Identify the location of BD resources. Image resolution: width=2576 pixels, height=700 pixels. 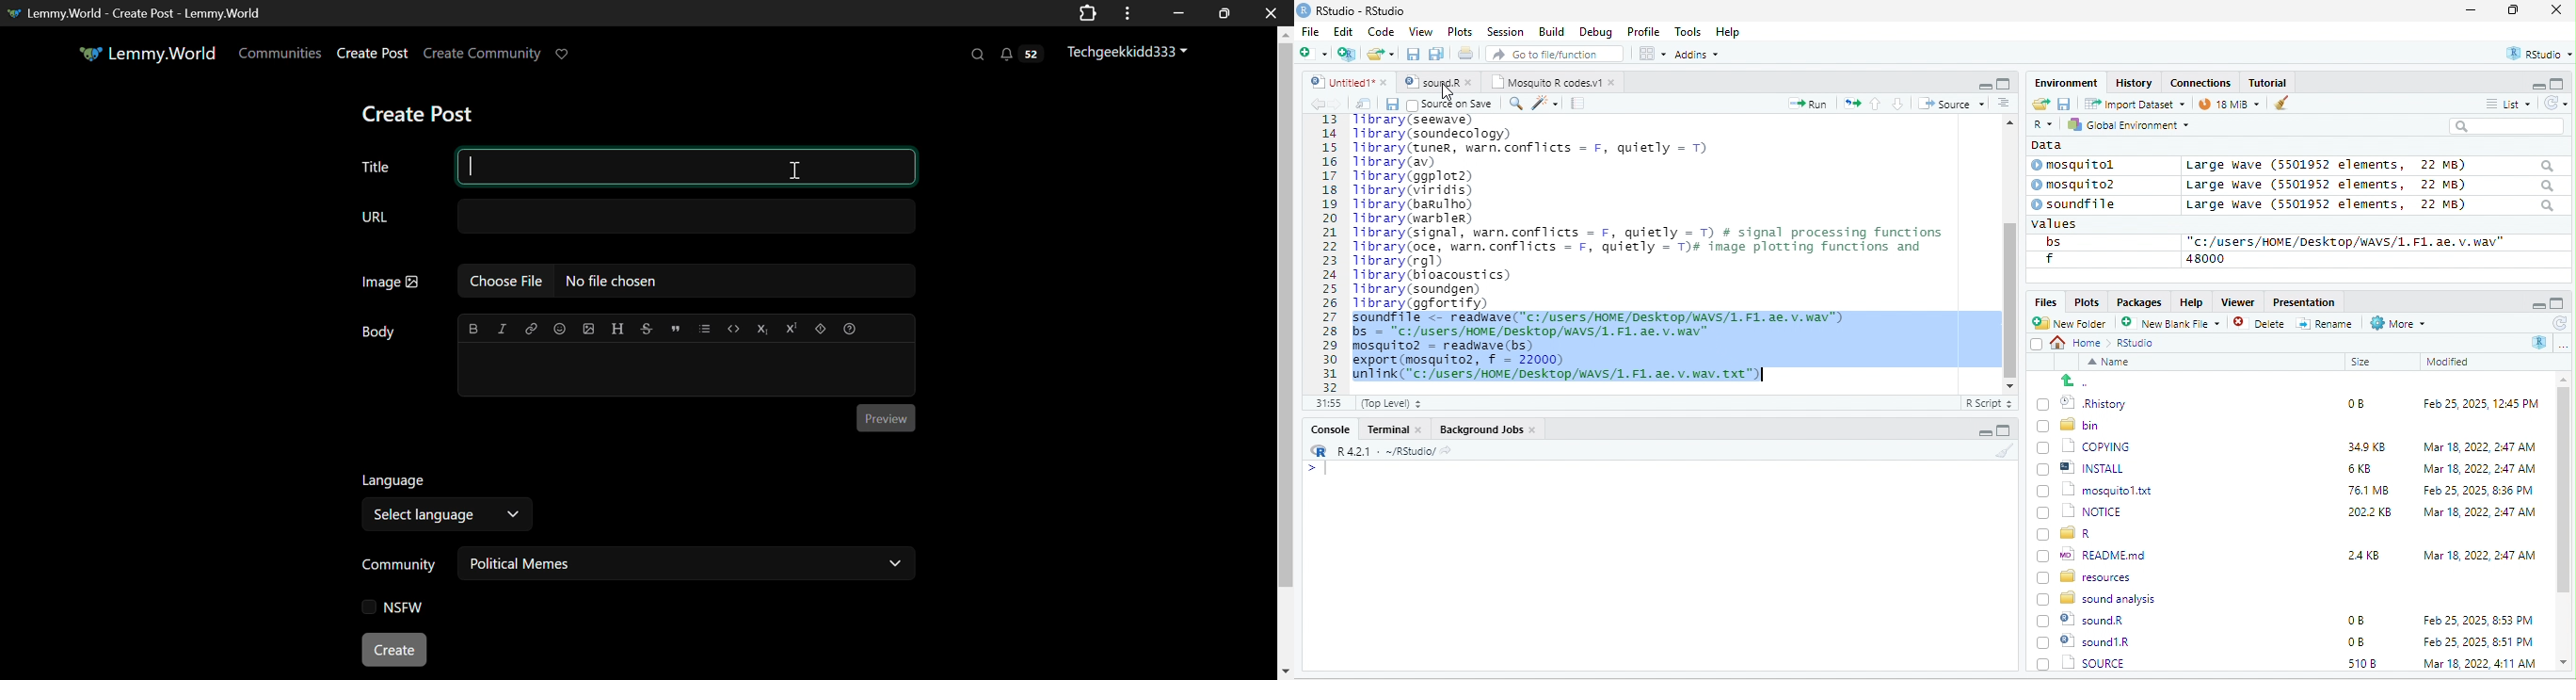
(2088, 575).